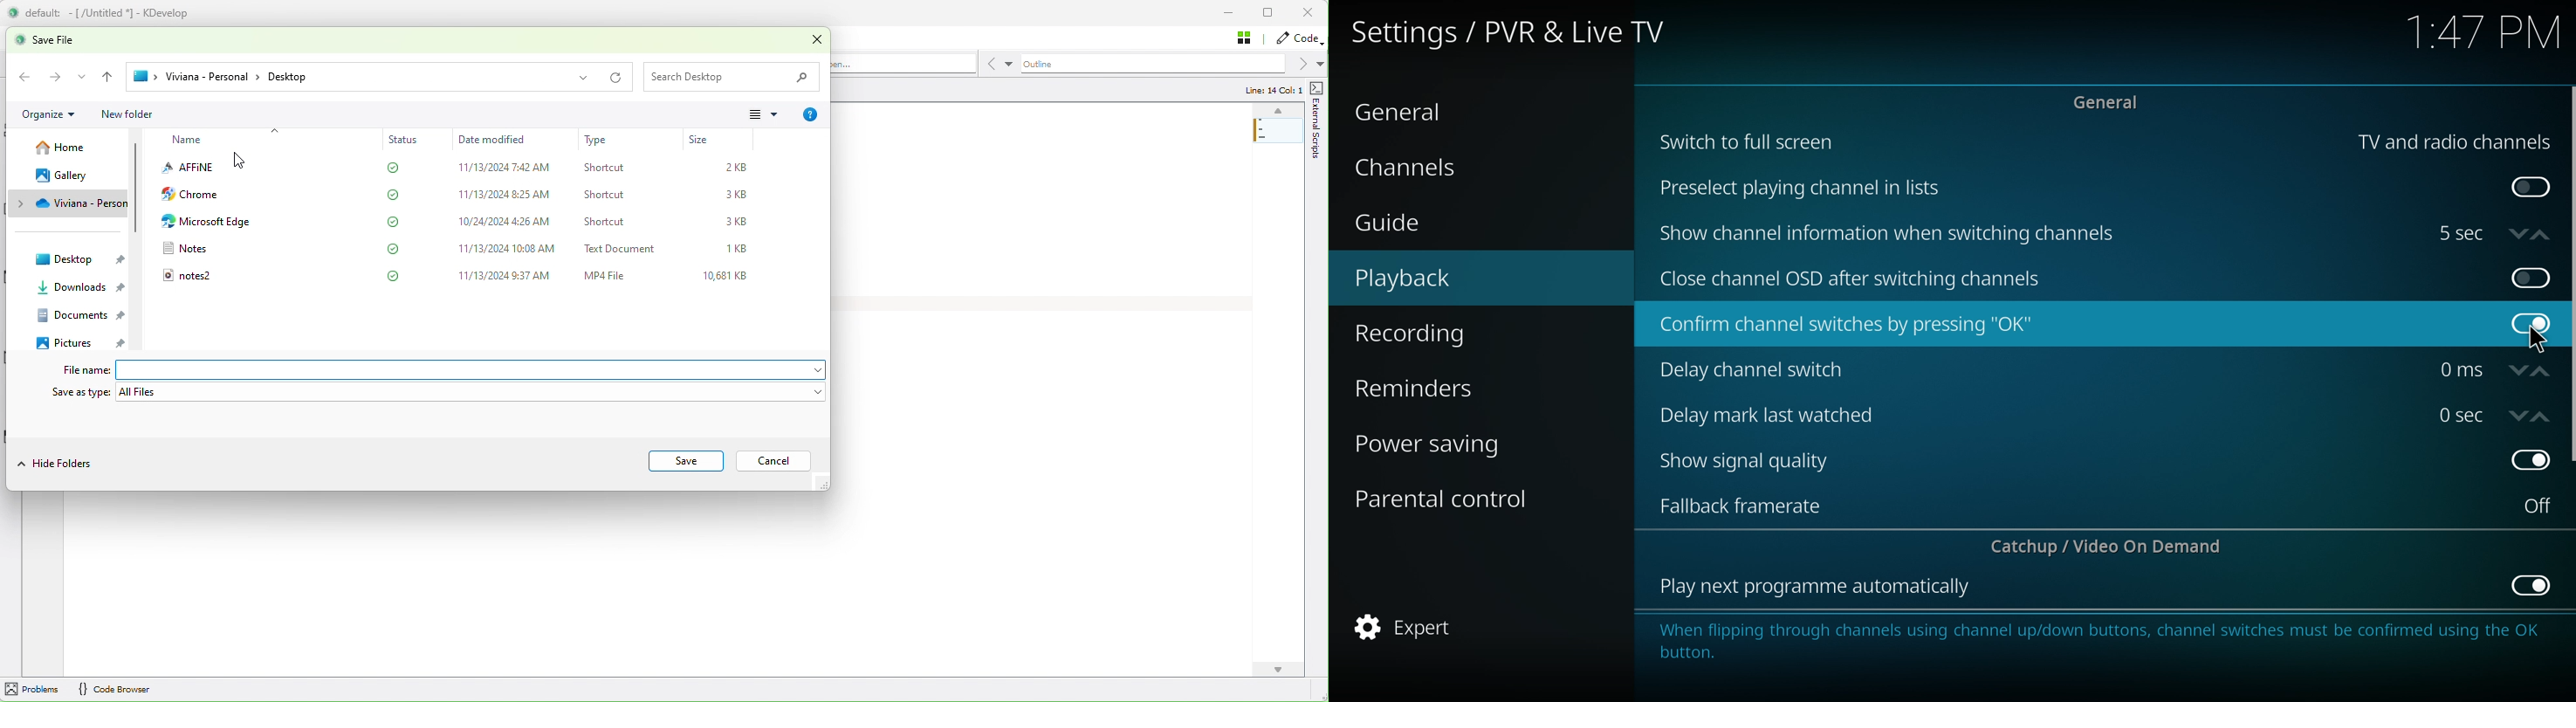 The image size is (2576, 728). I want to click on off, so click(2531, 324).